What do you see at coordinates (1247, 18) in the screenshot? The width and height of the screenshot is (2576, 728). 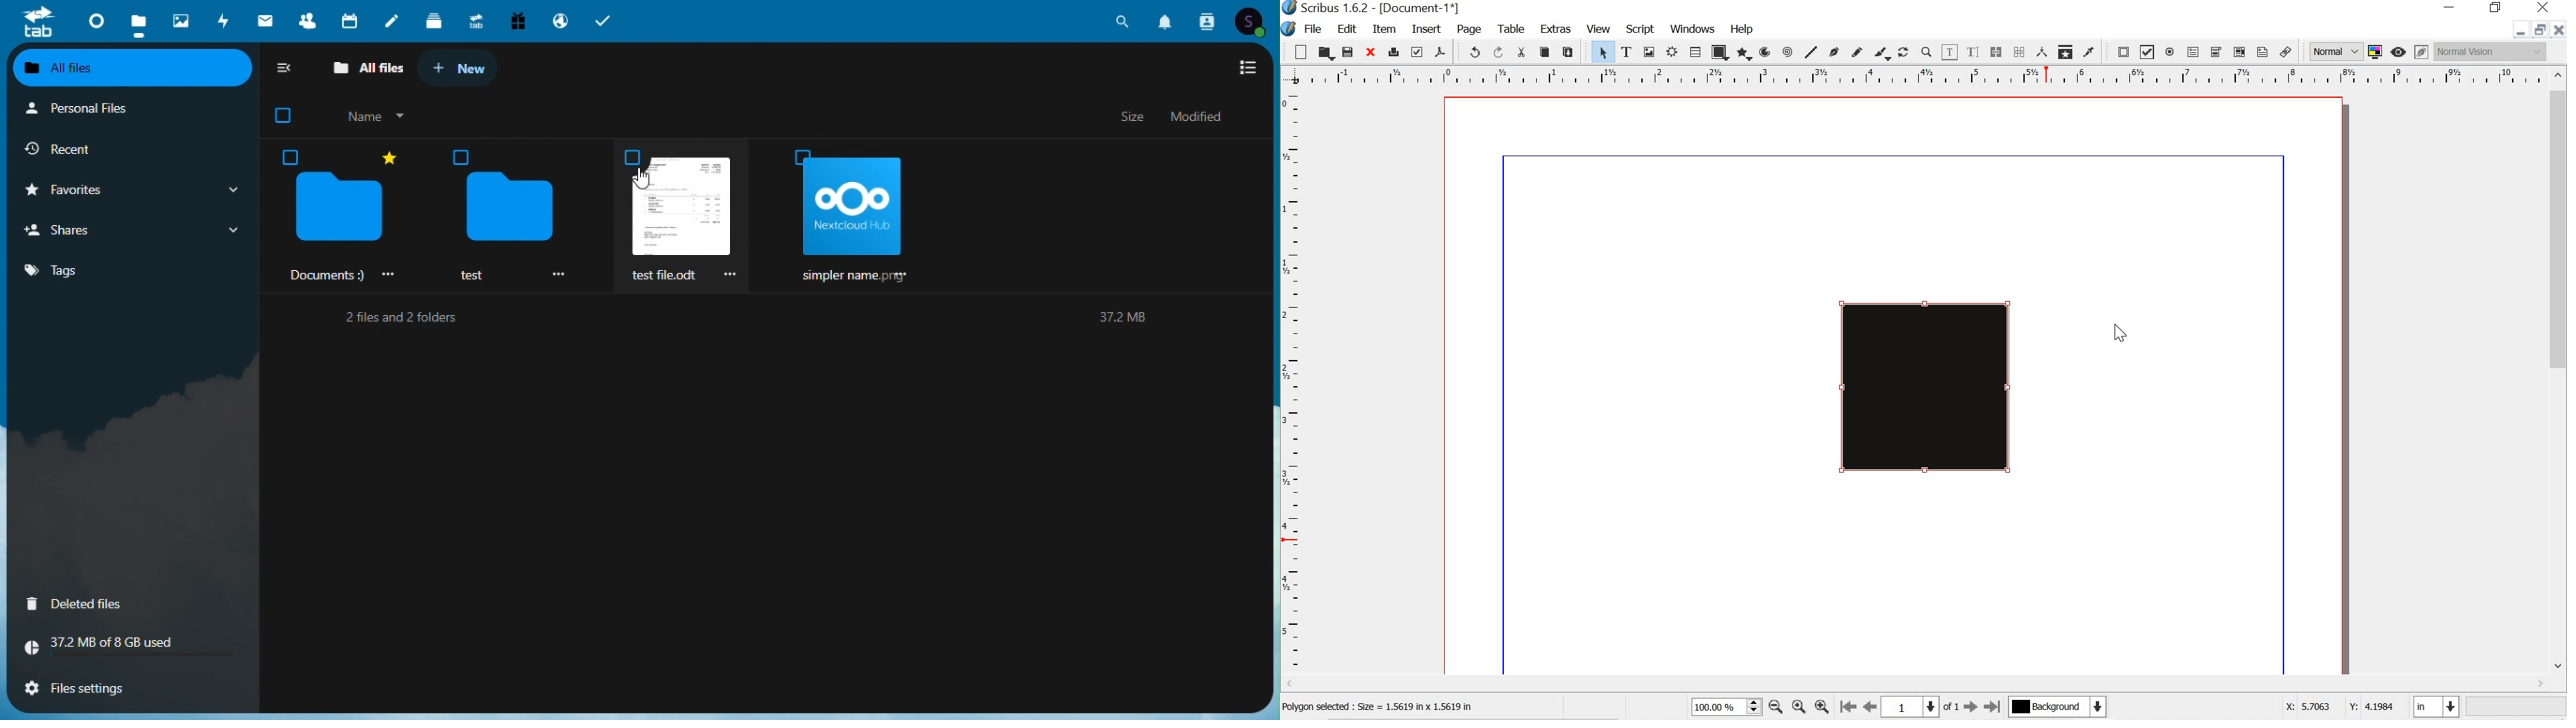 I see `account icon` at bounding box center [1247, 18].